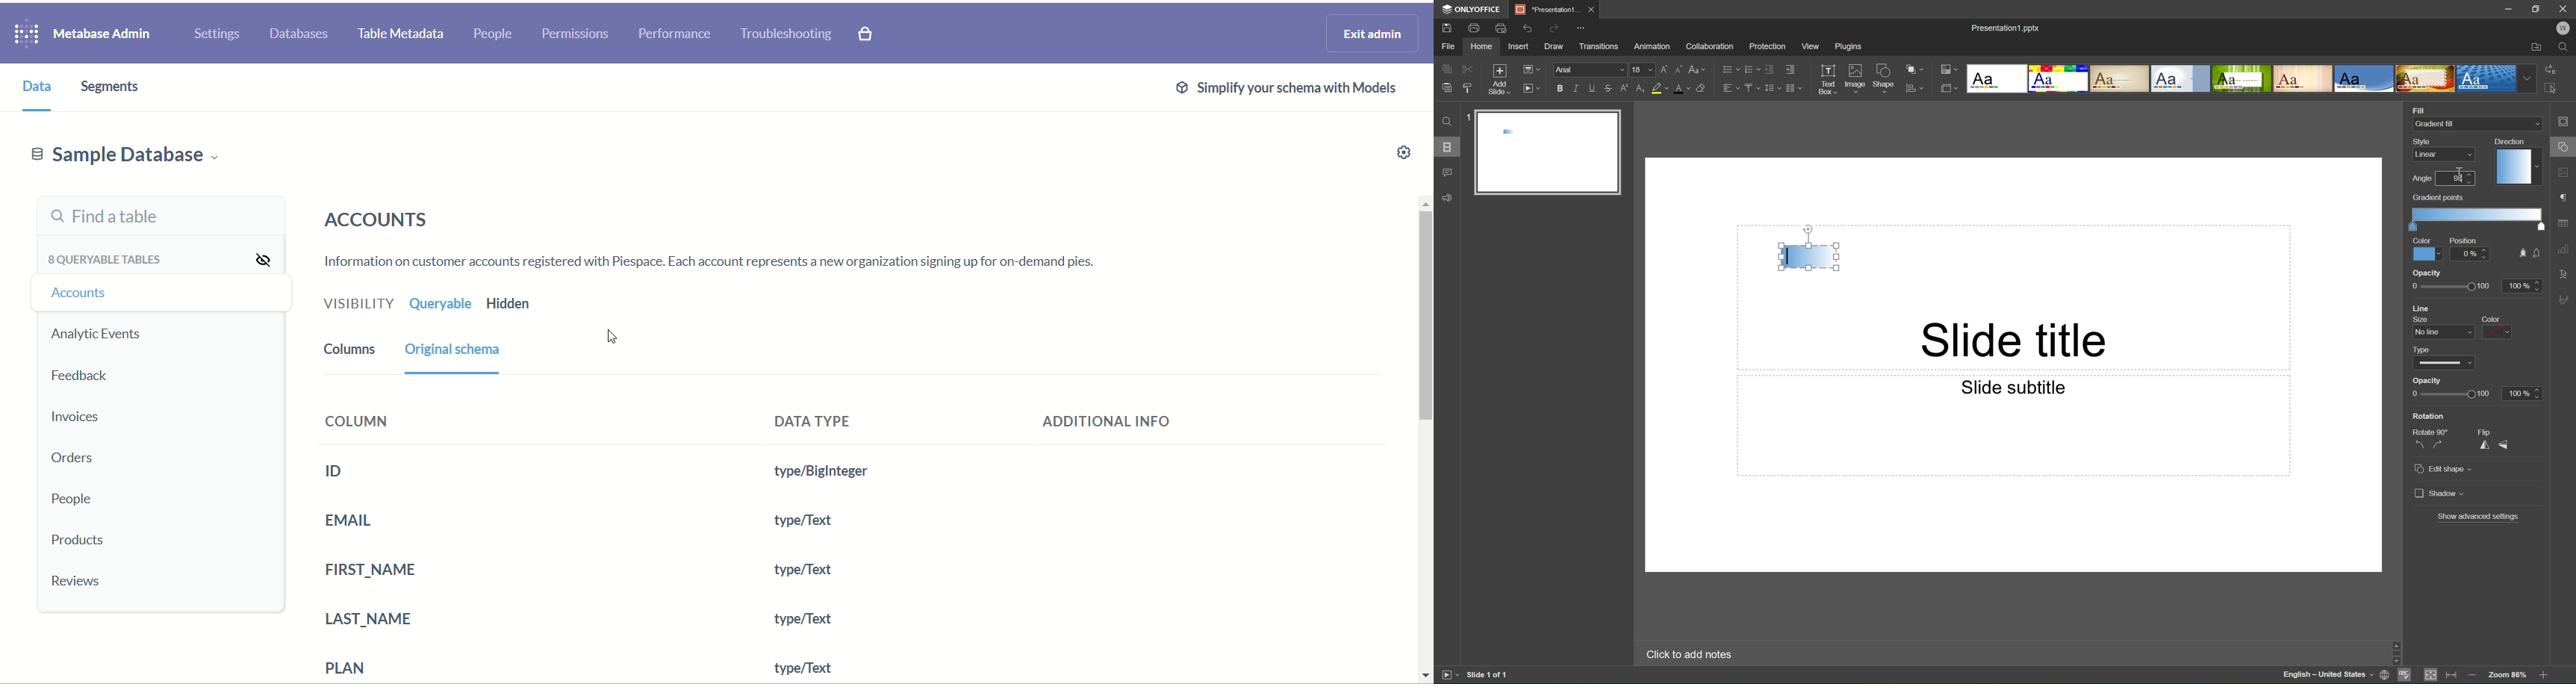 Image resolution: width=2576 pixels, height=700 pixels. Describe the element at coordinates (1445, 27) in the screenshot. I see `Save` at that location.